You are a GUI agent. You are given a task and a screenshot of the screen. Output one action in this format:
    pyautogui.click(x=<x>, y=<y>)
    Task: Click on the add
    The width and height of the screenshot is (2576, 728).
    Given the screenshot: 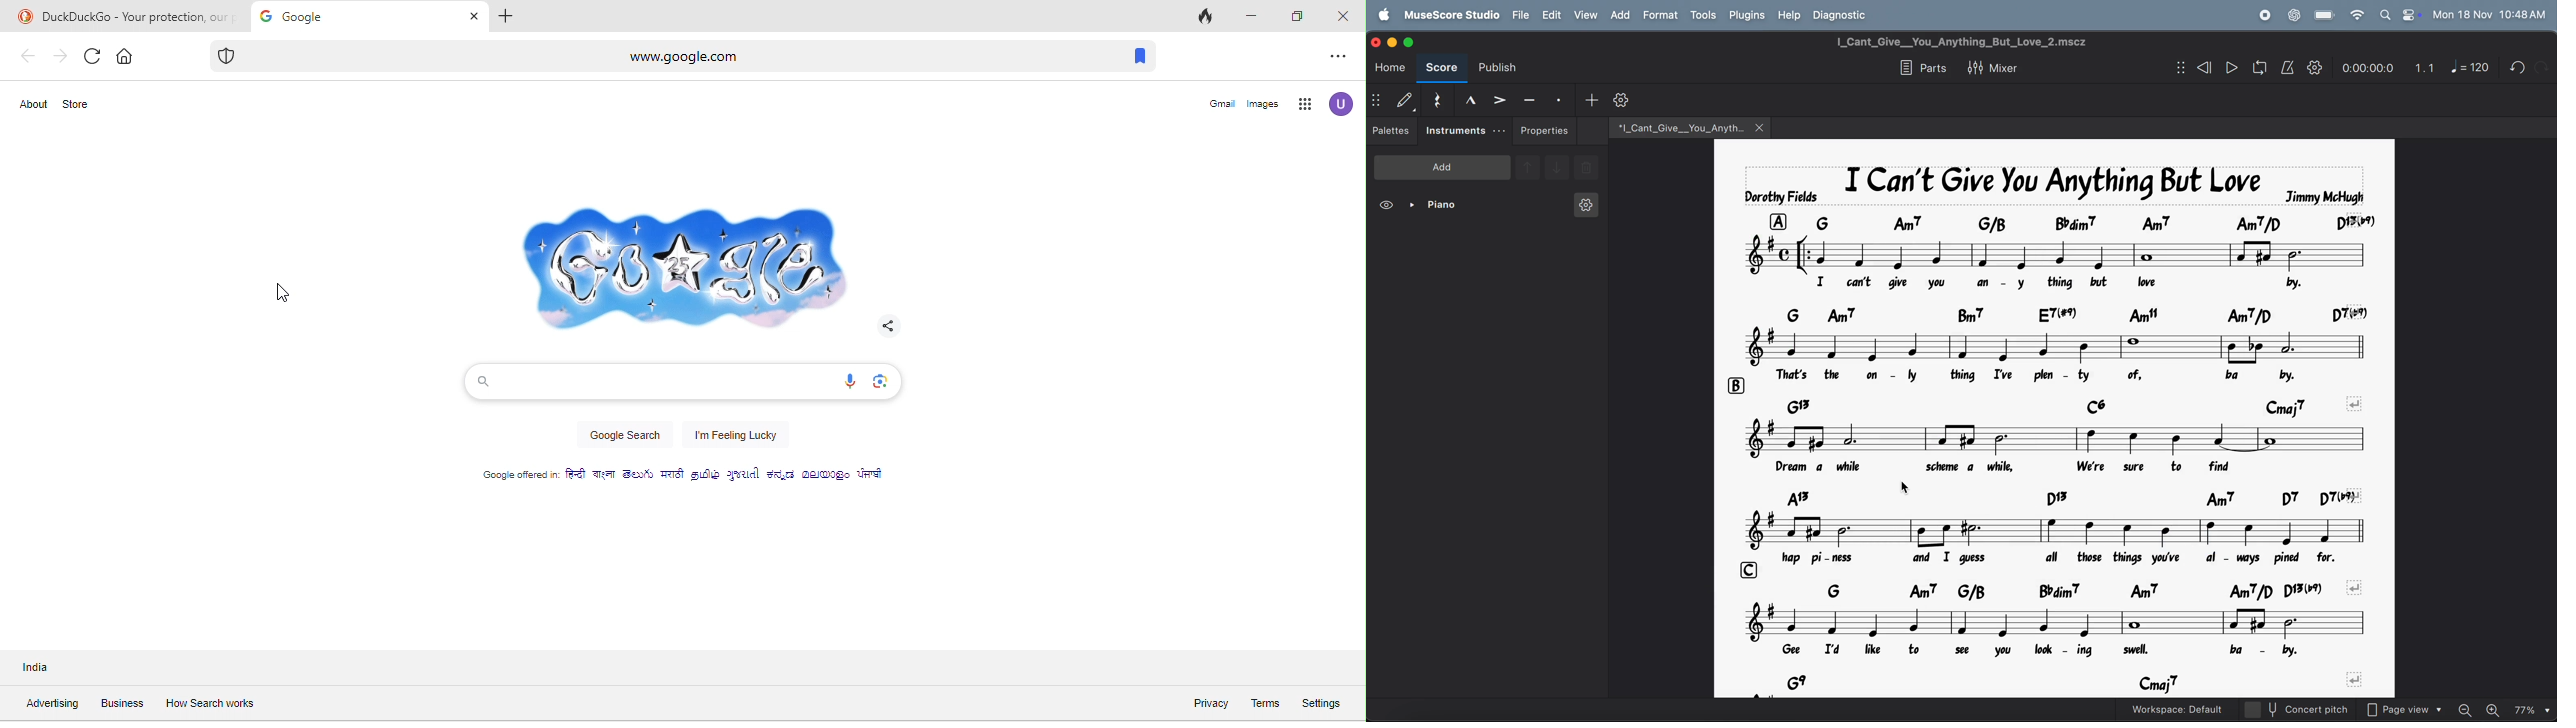 What is the action you would take?
    pyautogui.click(x=1620, y=15)
    